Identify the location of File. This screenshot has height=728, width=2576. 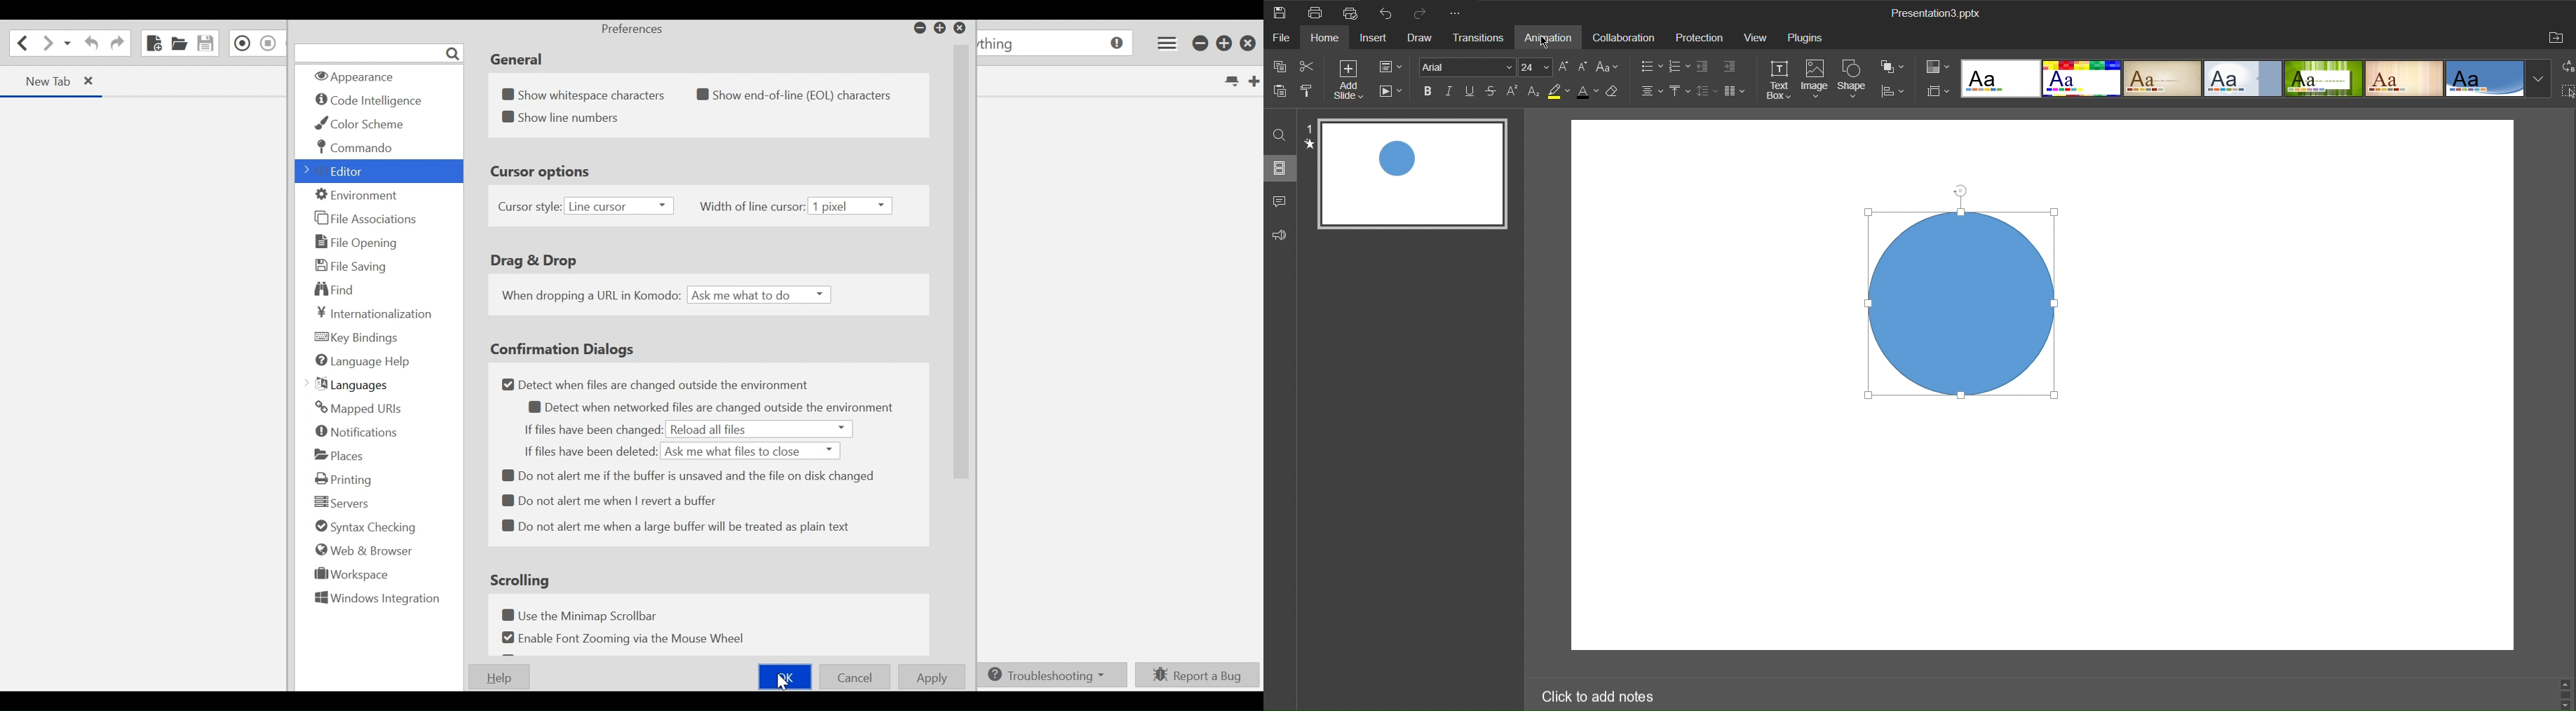
(1283, 39).